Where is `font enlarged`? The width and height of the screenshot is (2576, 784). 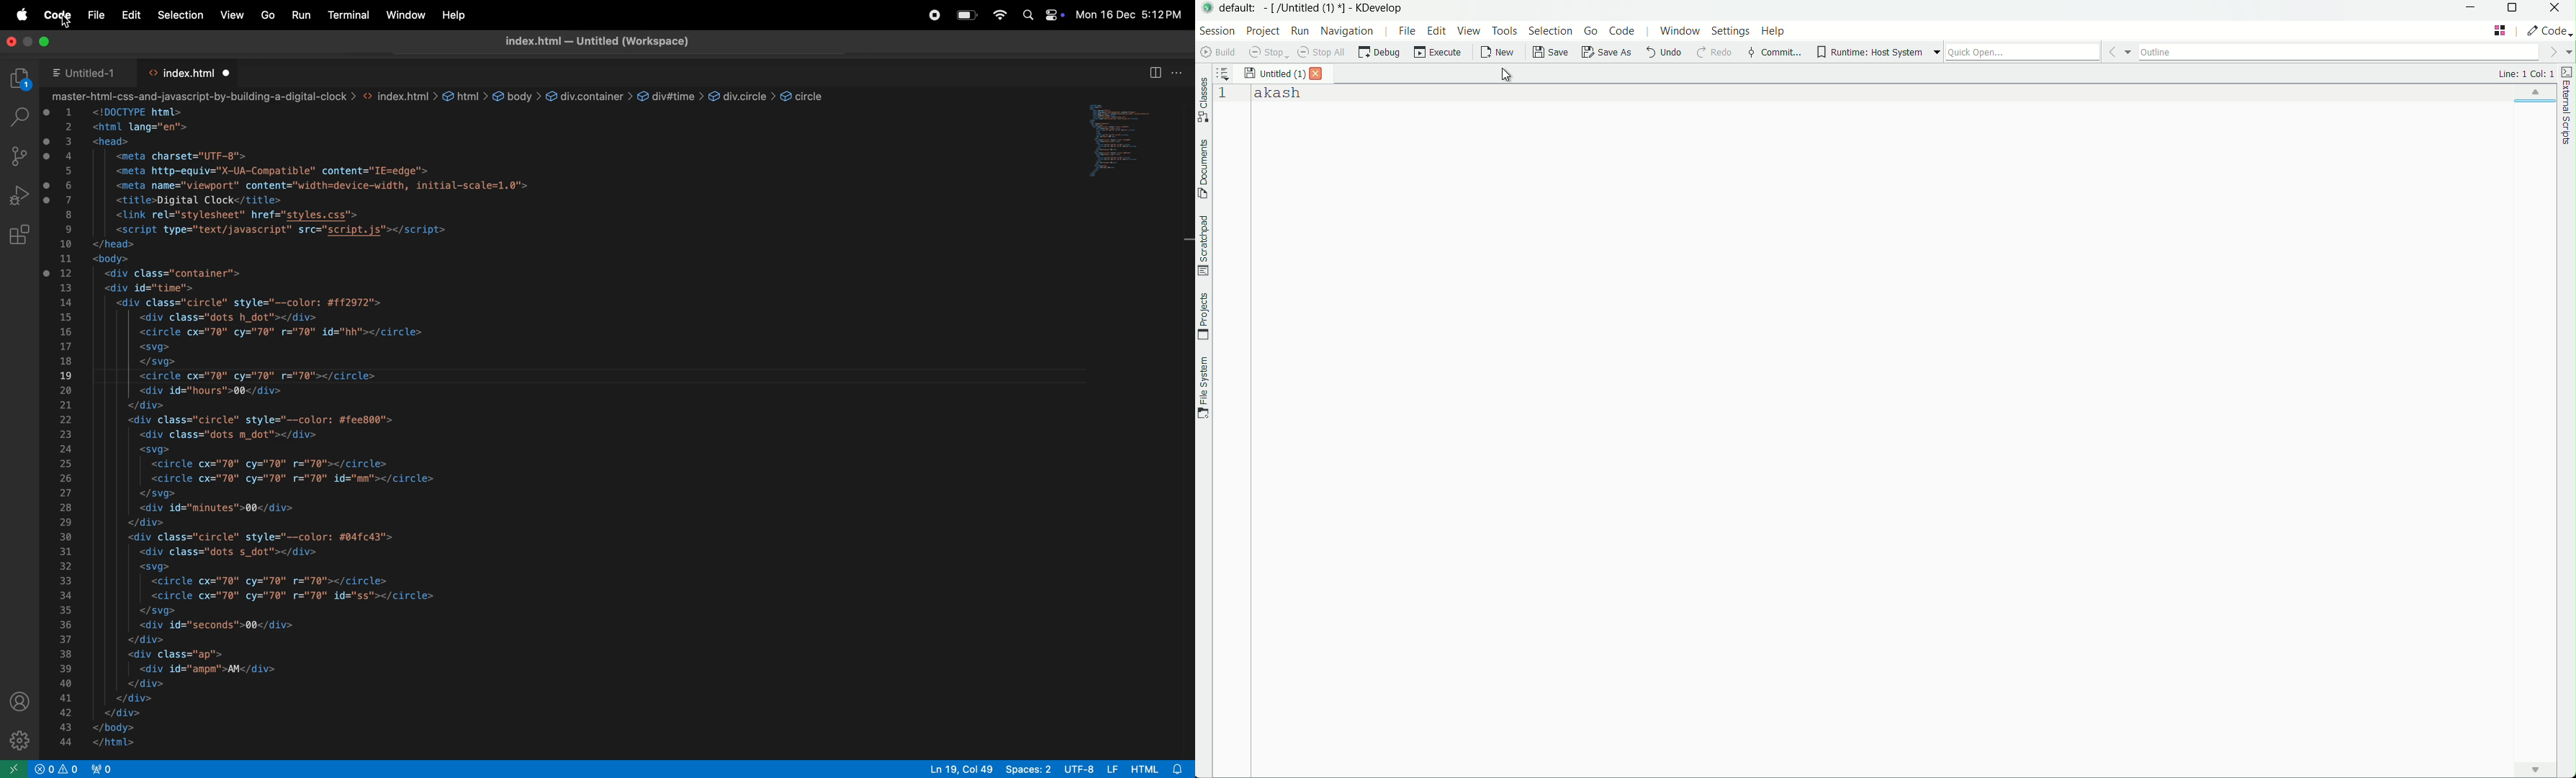
font enlarged is located at coordinates (1278, 93).